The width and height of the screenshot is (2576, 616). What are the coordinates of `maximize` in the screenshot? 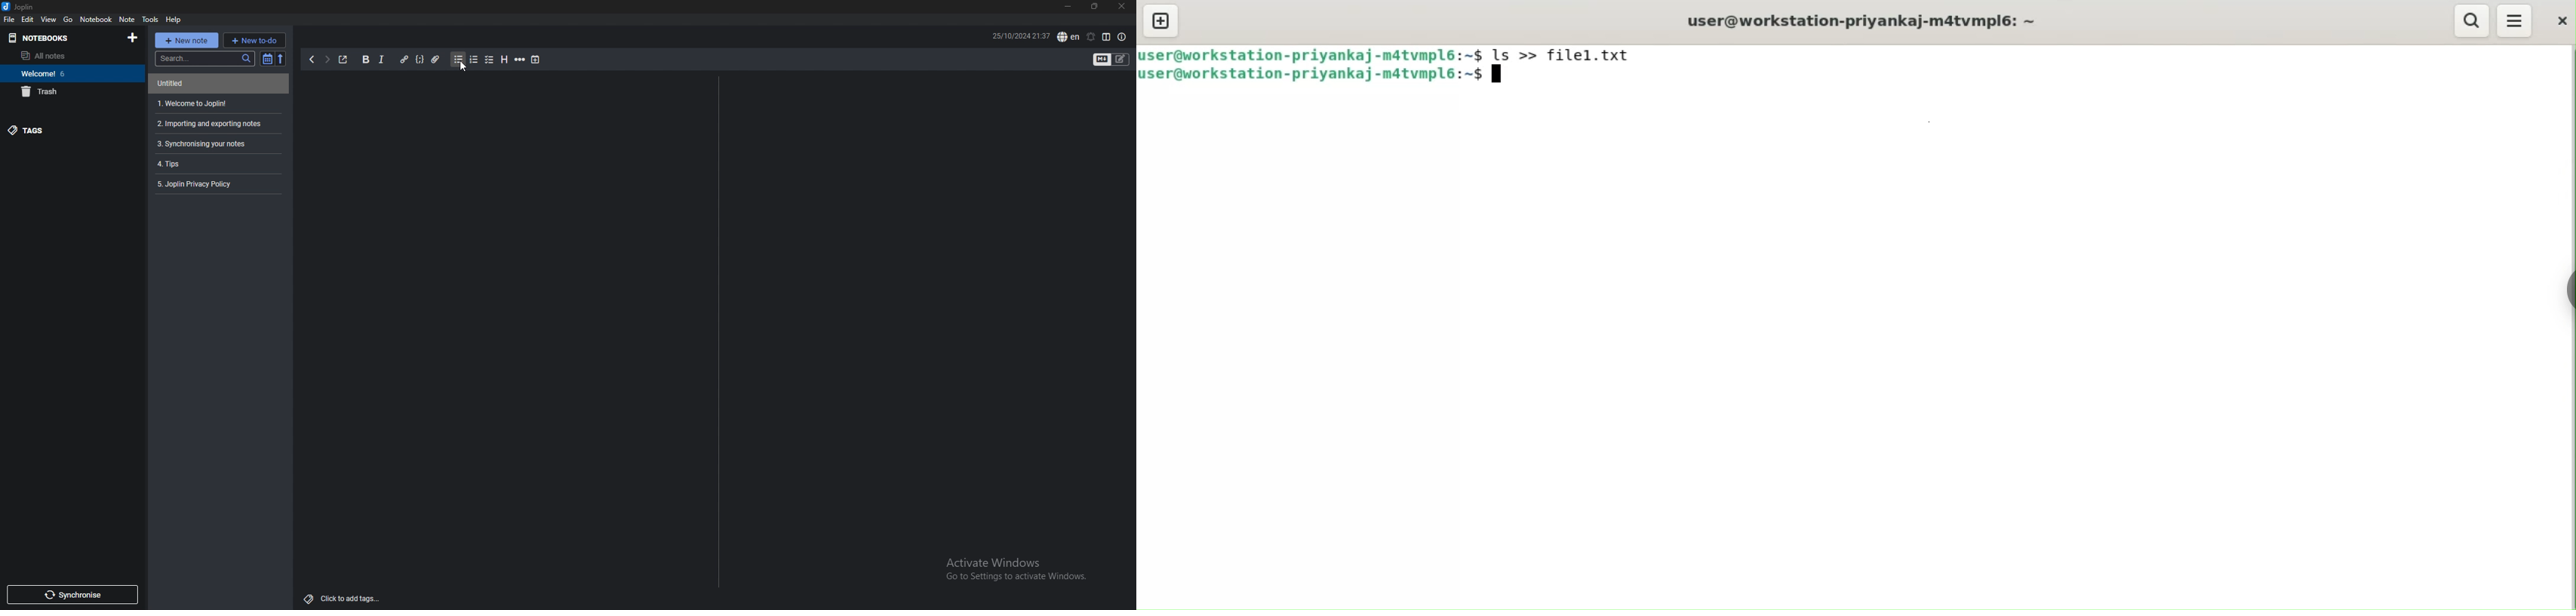 It's located at (1094, 9).